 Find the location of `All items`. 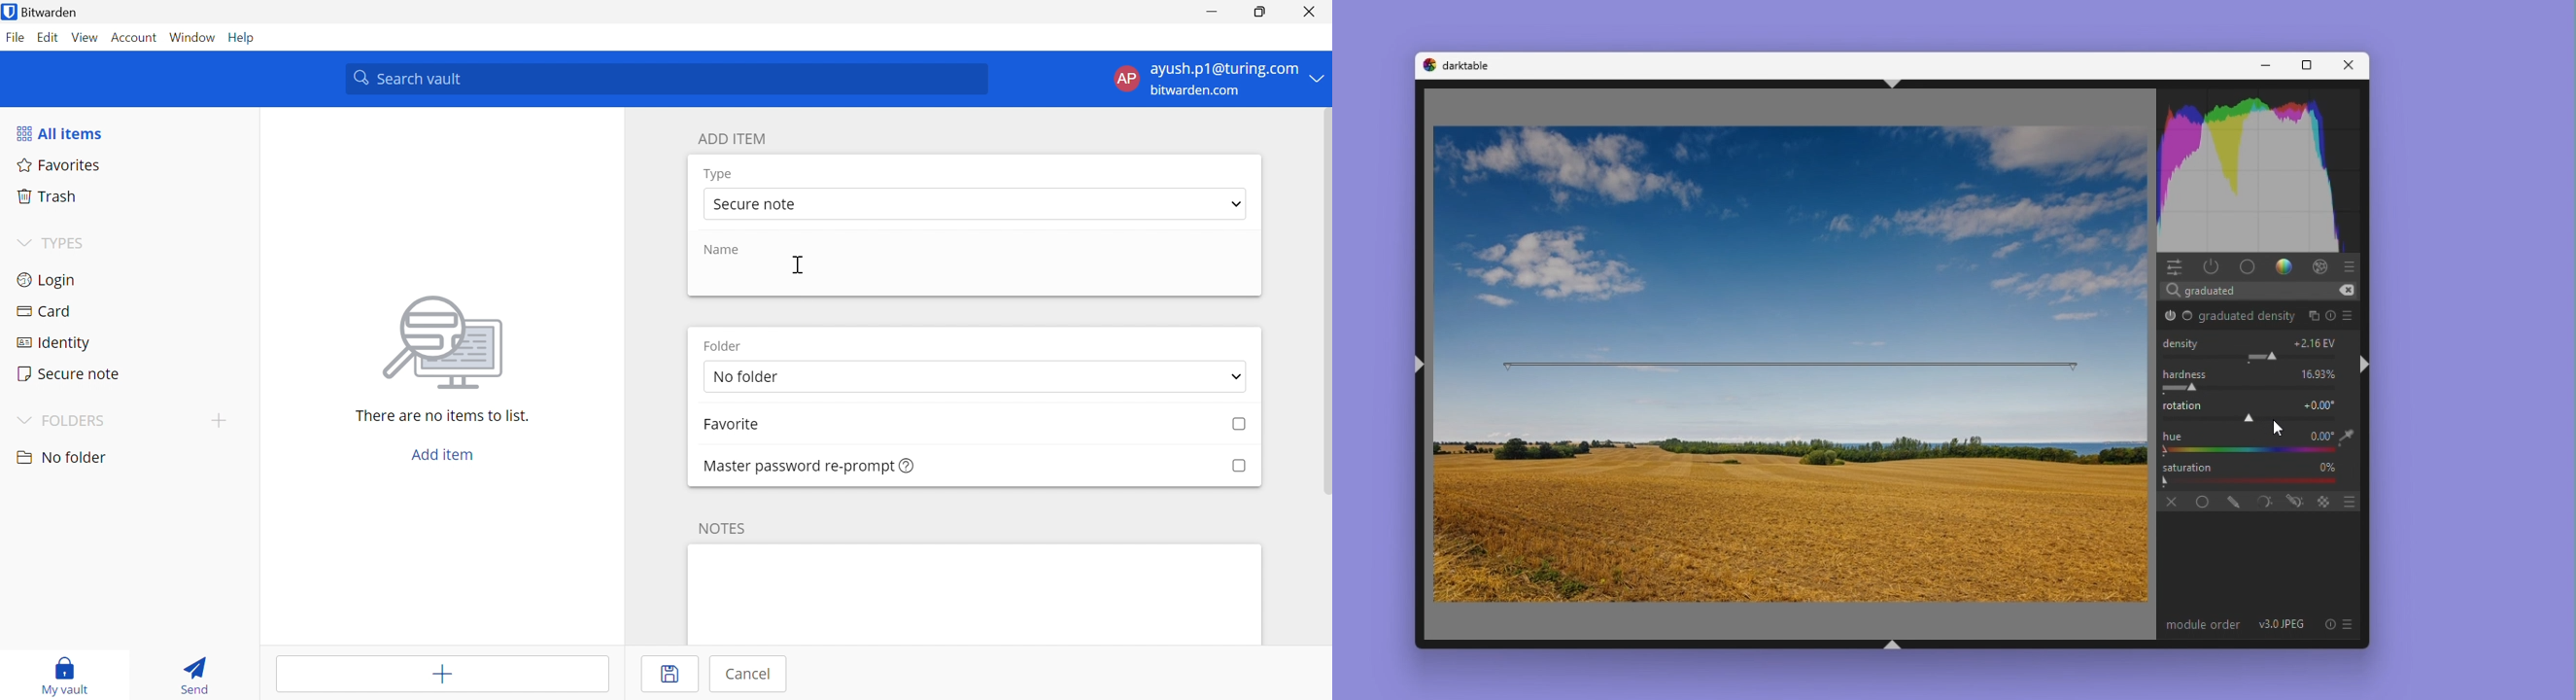

All items is located at coordinates (63, 135).